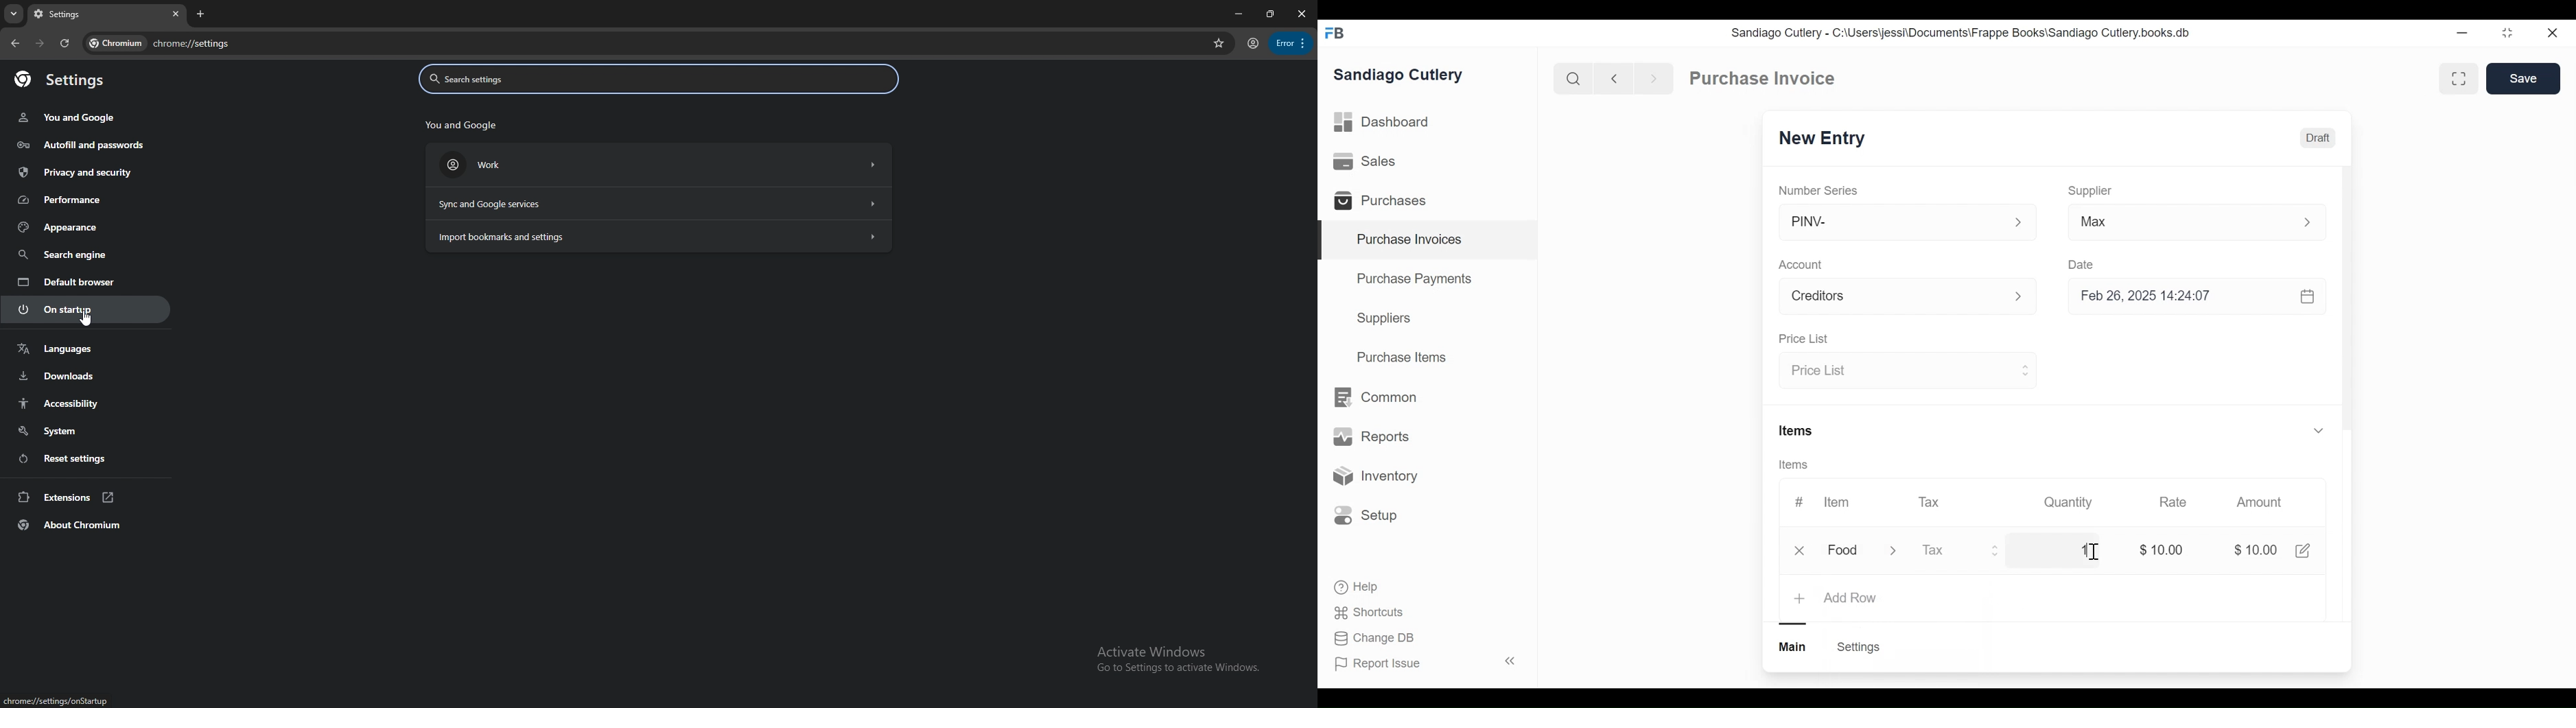  Describe the element at coordinates (86, 431) in the screenshot. I see `system` at that location.